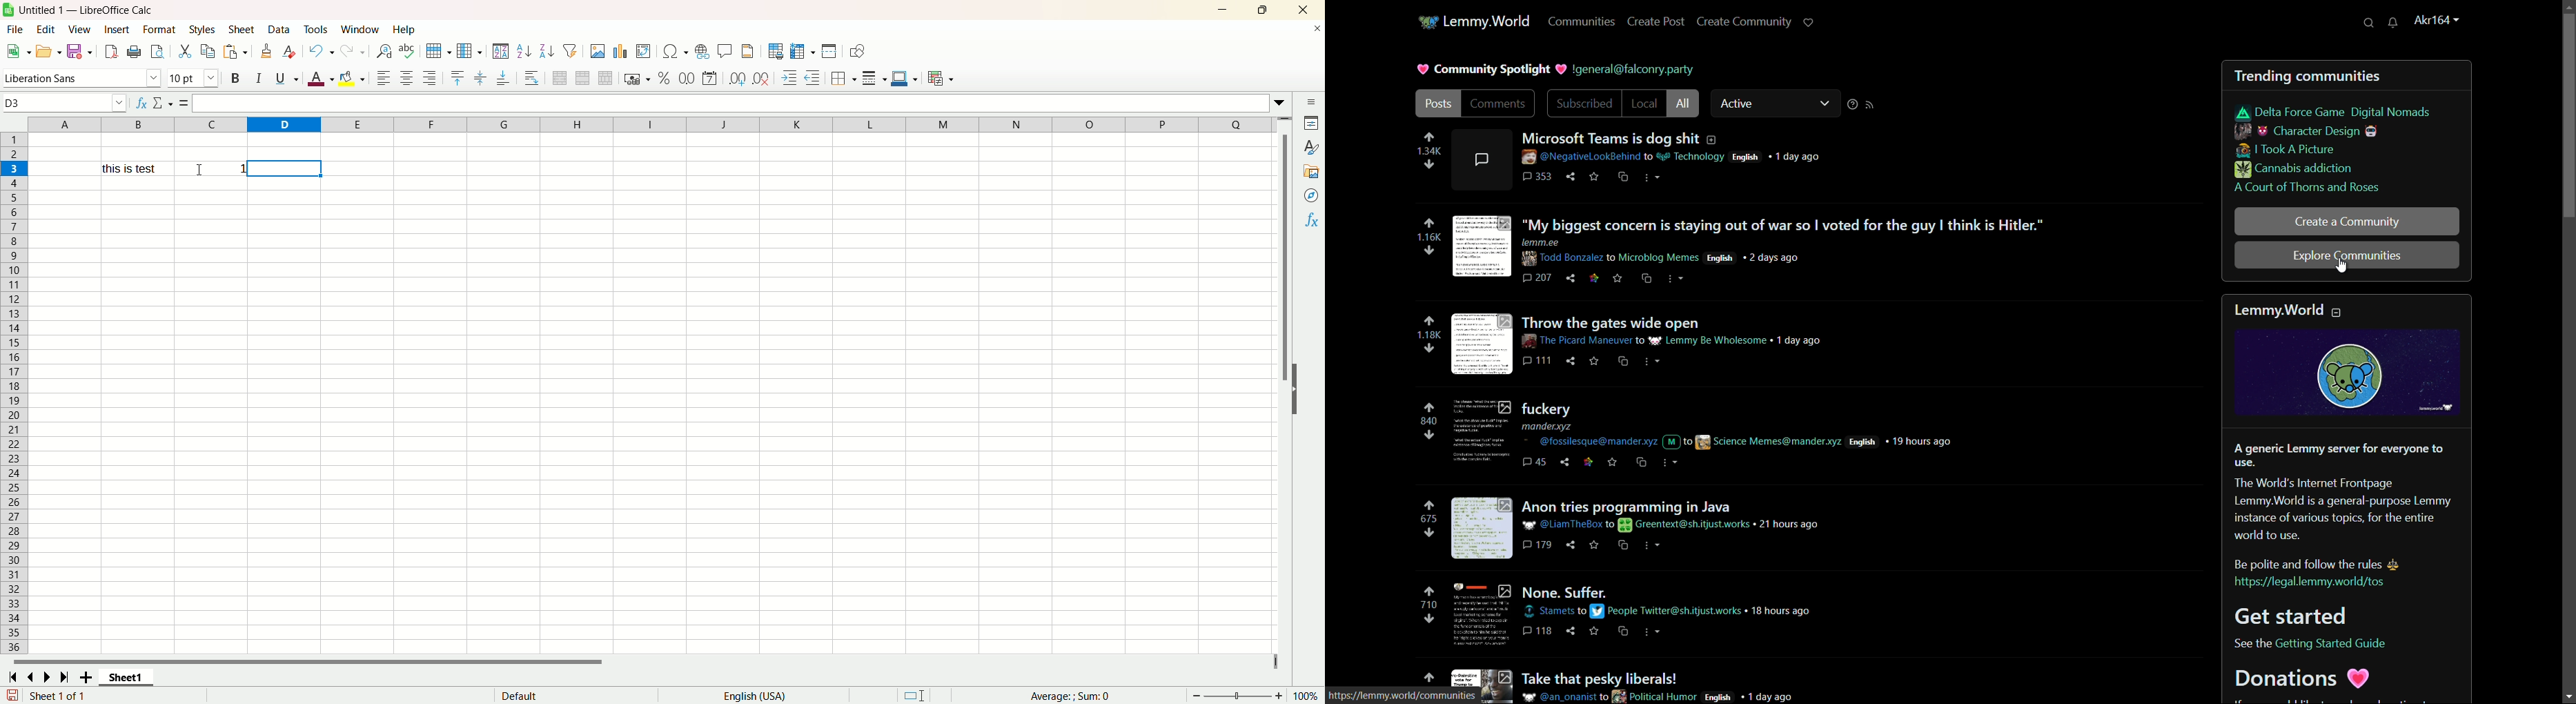 The image size is (2576, 728). What do you see at coordinates (1429, 349) in the screenshot?
I see `downvote` at bounding box center [1429, 349].